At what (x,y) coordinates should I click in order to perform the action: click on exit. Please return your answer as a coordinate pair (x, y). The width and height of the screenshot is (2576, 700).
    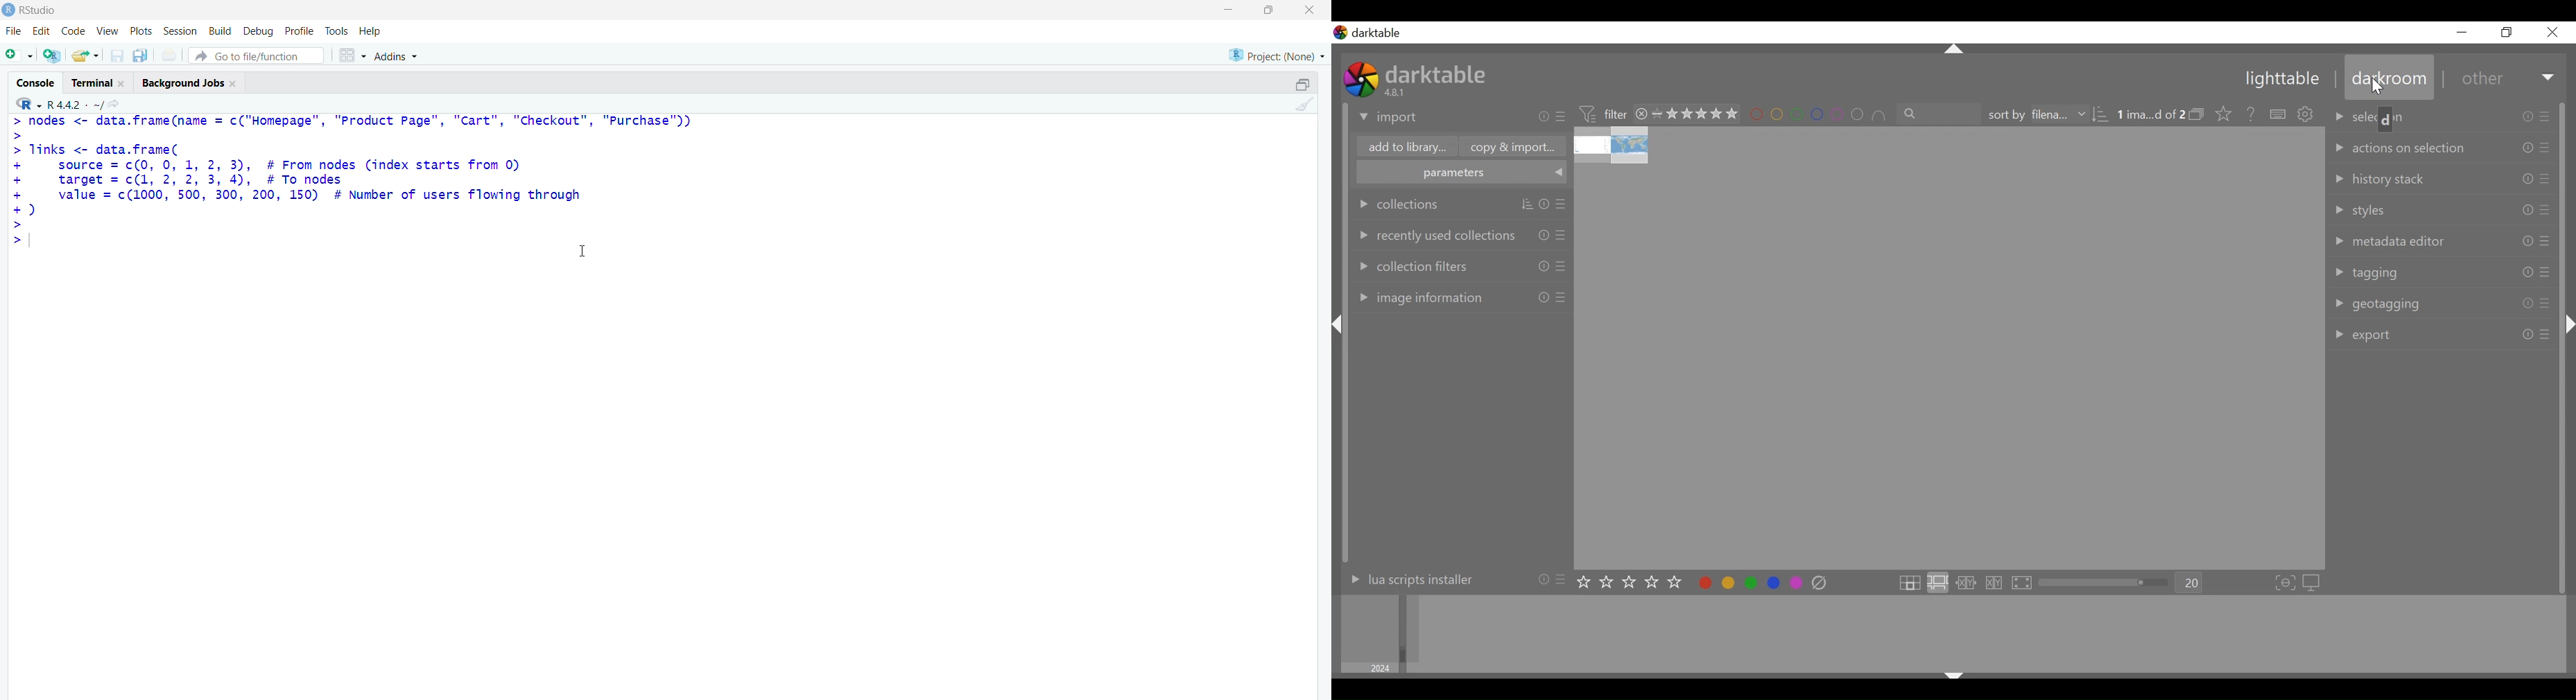
    Looking at the image, I should click on (1308, 12).